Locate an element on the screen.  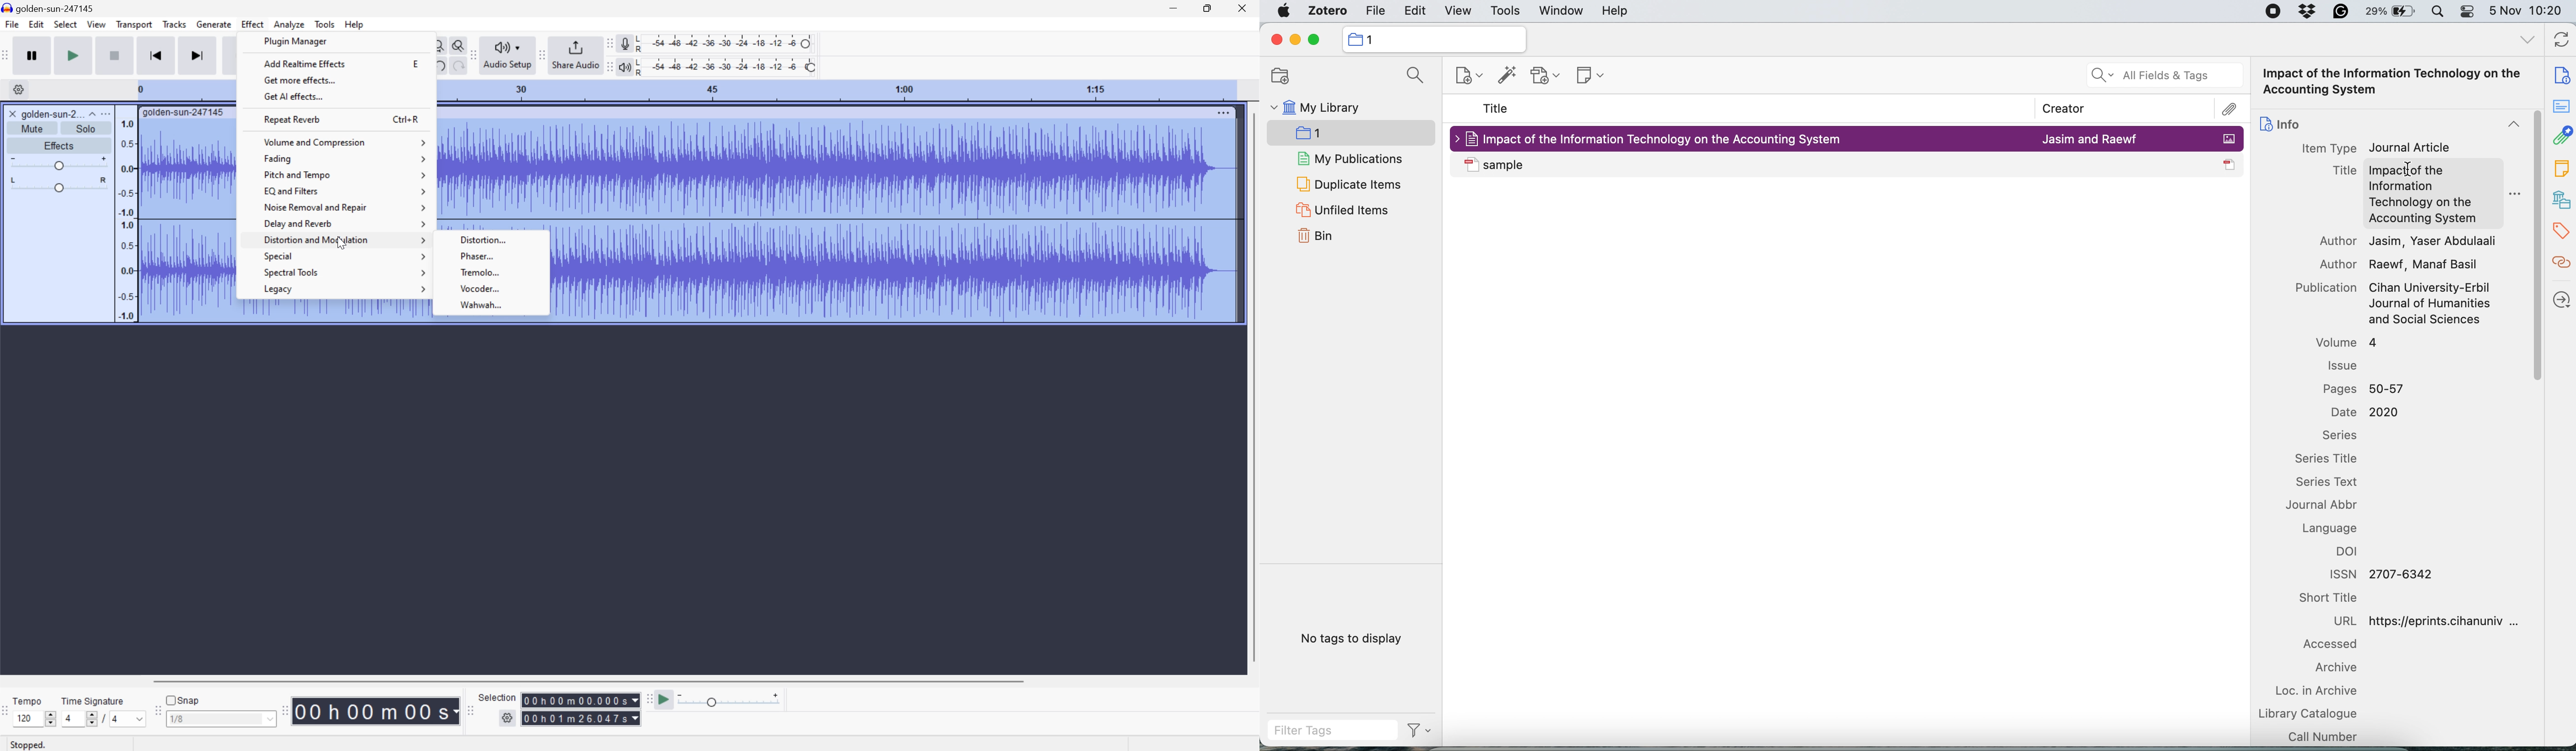
zotero is located at coordinates (1325, 12).